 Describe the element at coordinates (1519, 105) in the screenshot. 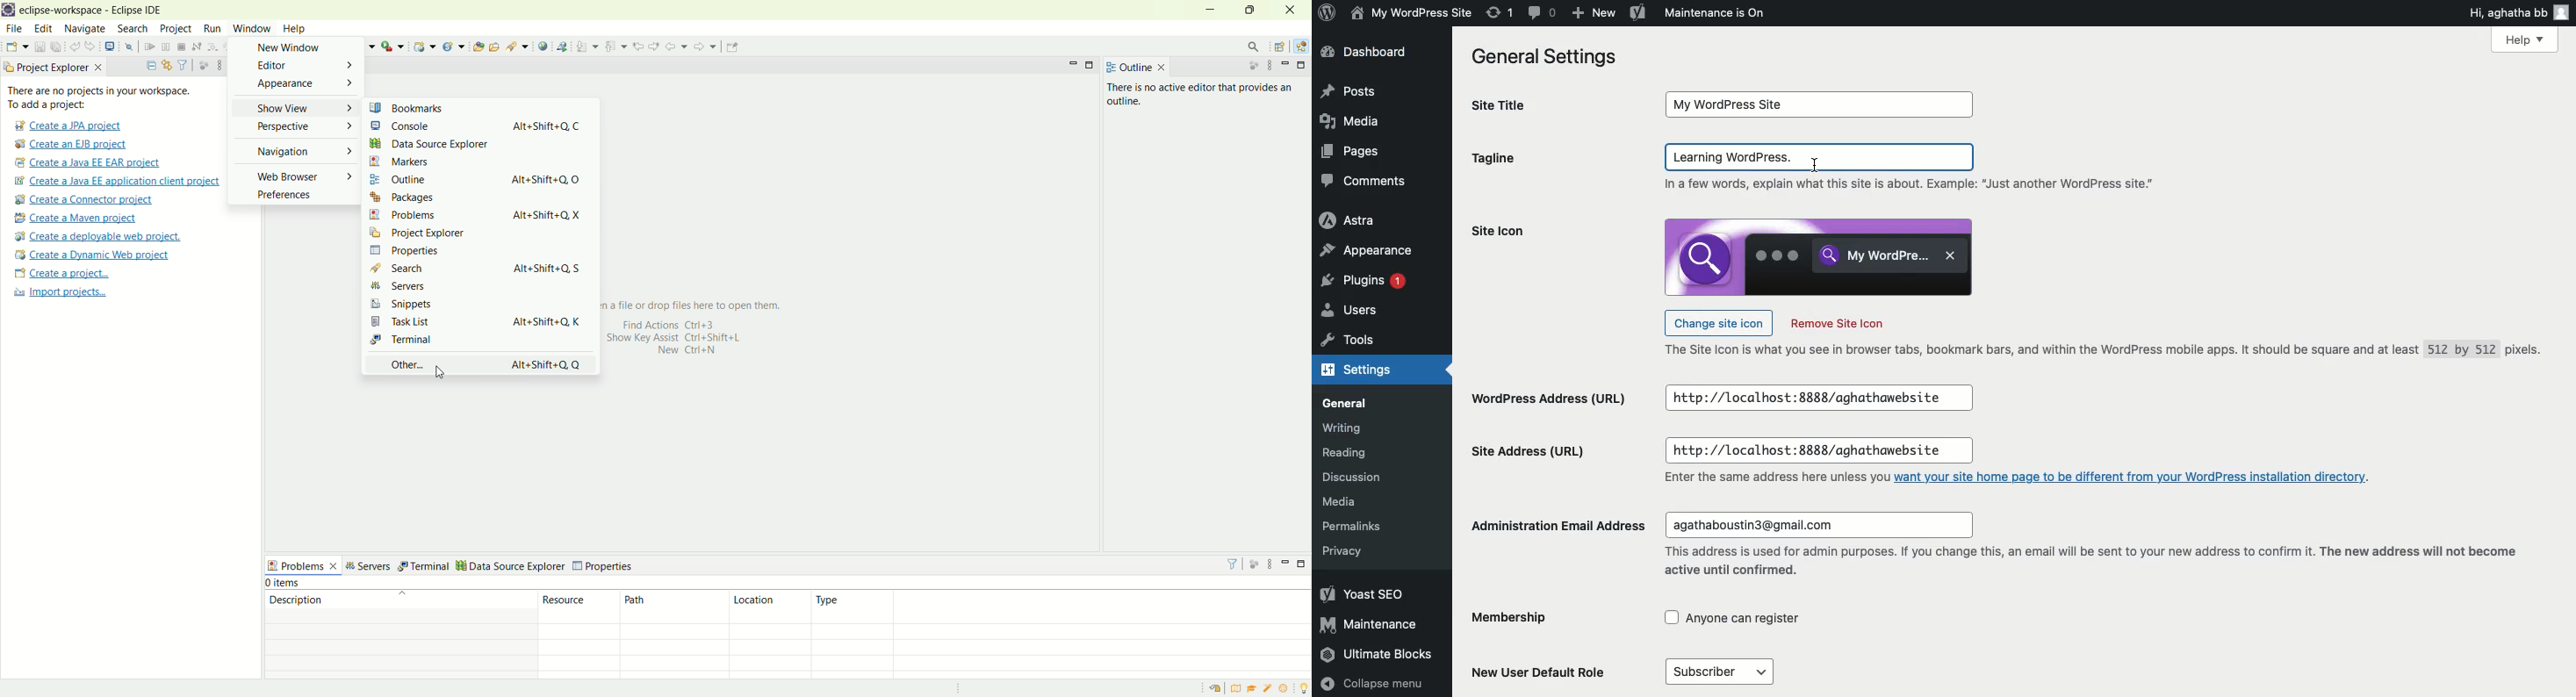

I see `Site title` at that location.